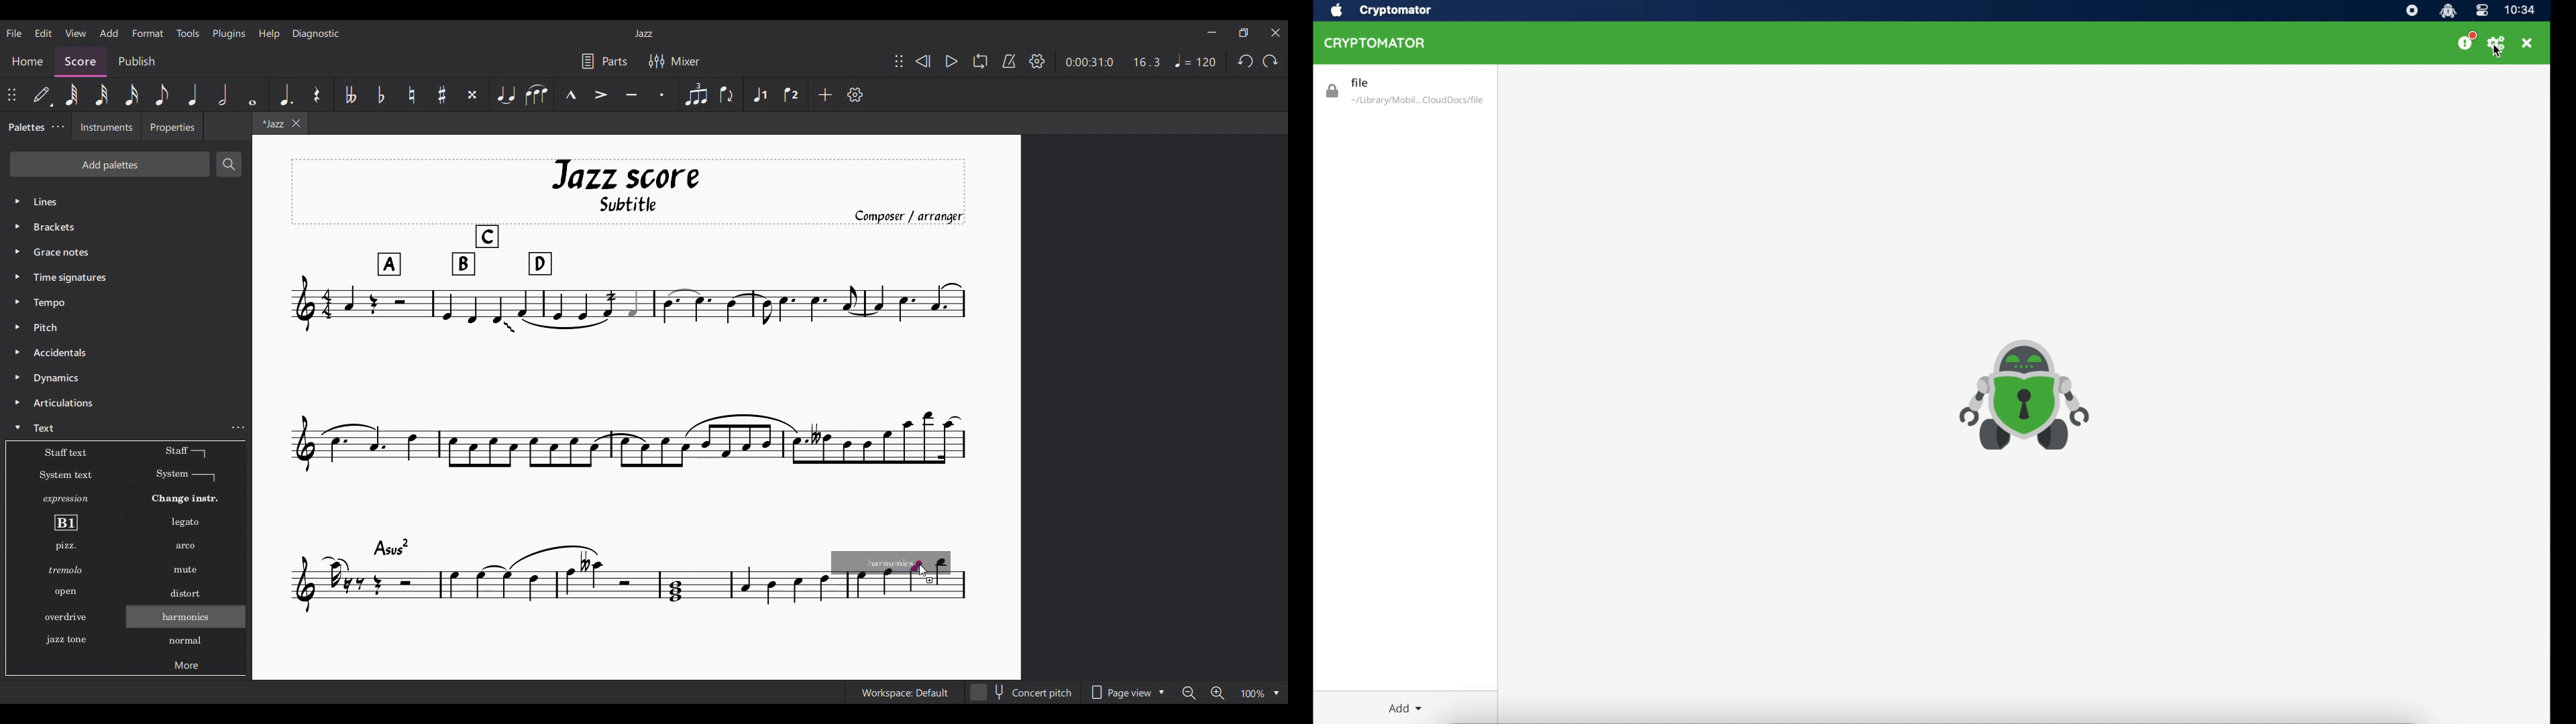 This screenshot has width=2576, height=728. I want to click on Bracket, so click(64, 228).